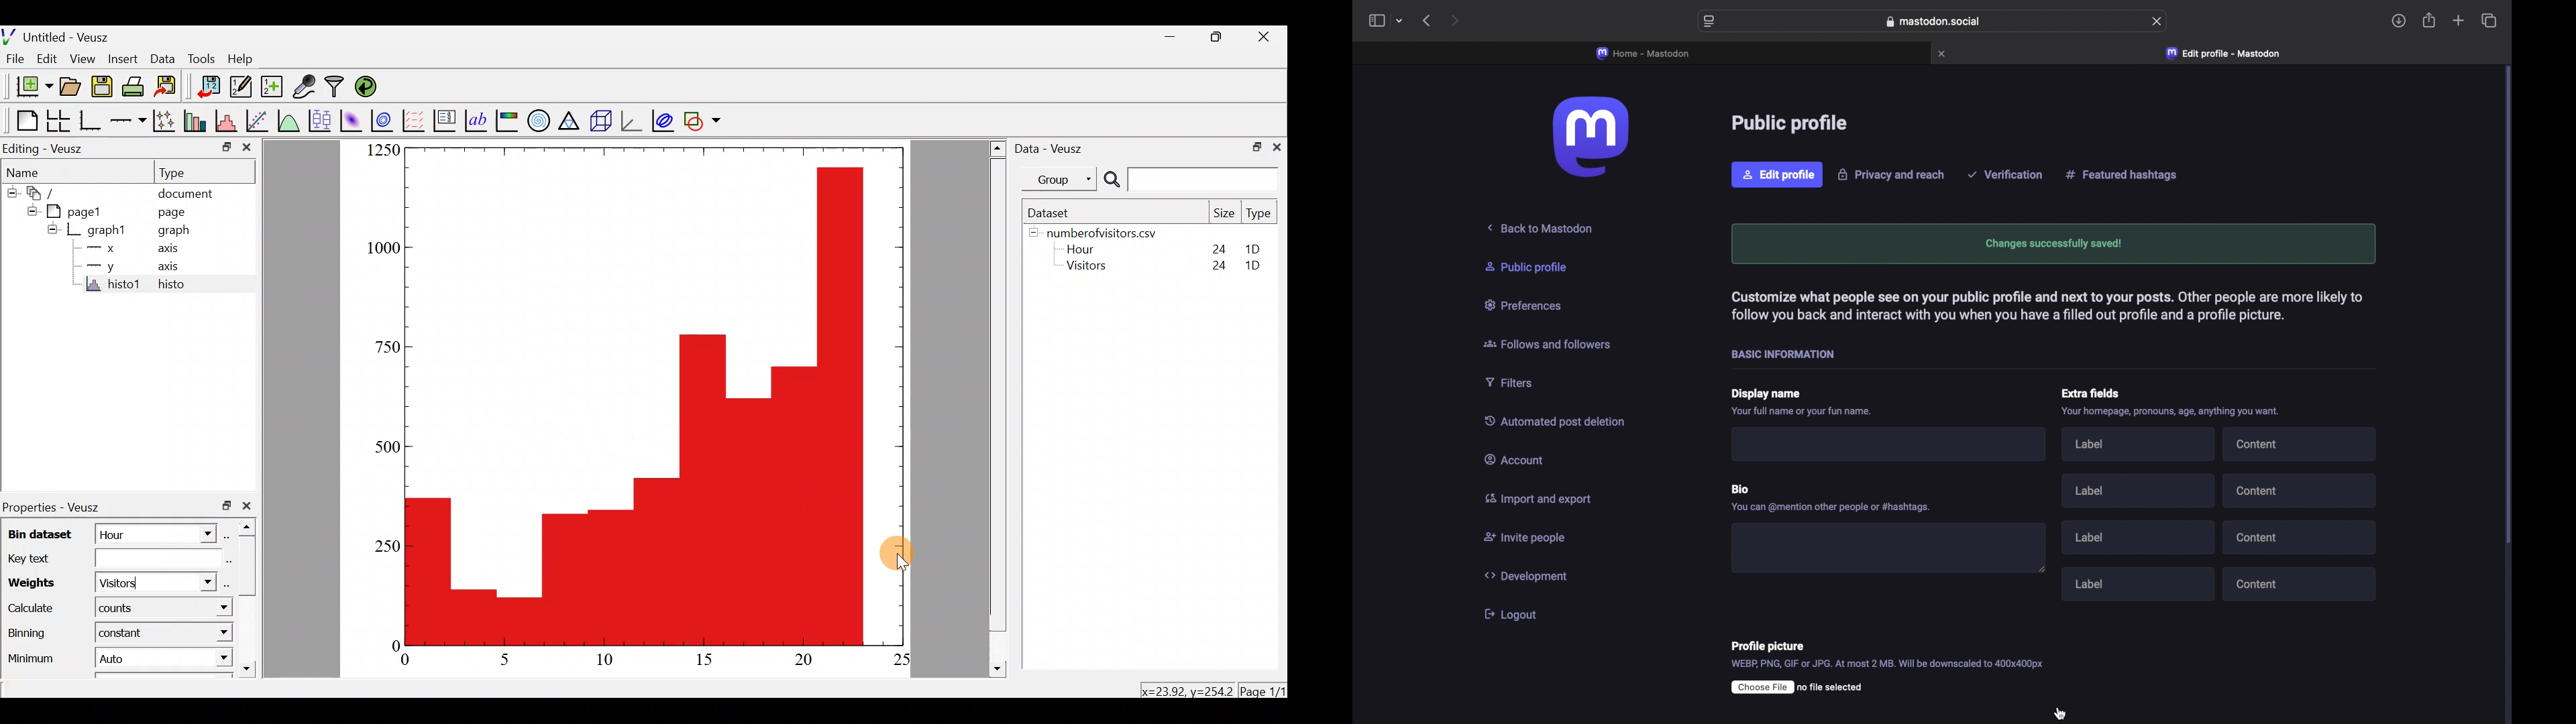 This screenshot has width=2576, height=728. I want to click on content, so click(2296, 444).